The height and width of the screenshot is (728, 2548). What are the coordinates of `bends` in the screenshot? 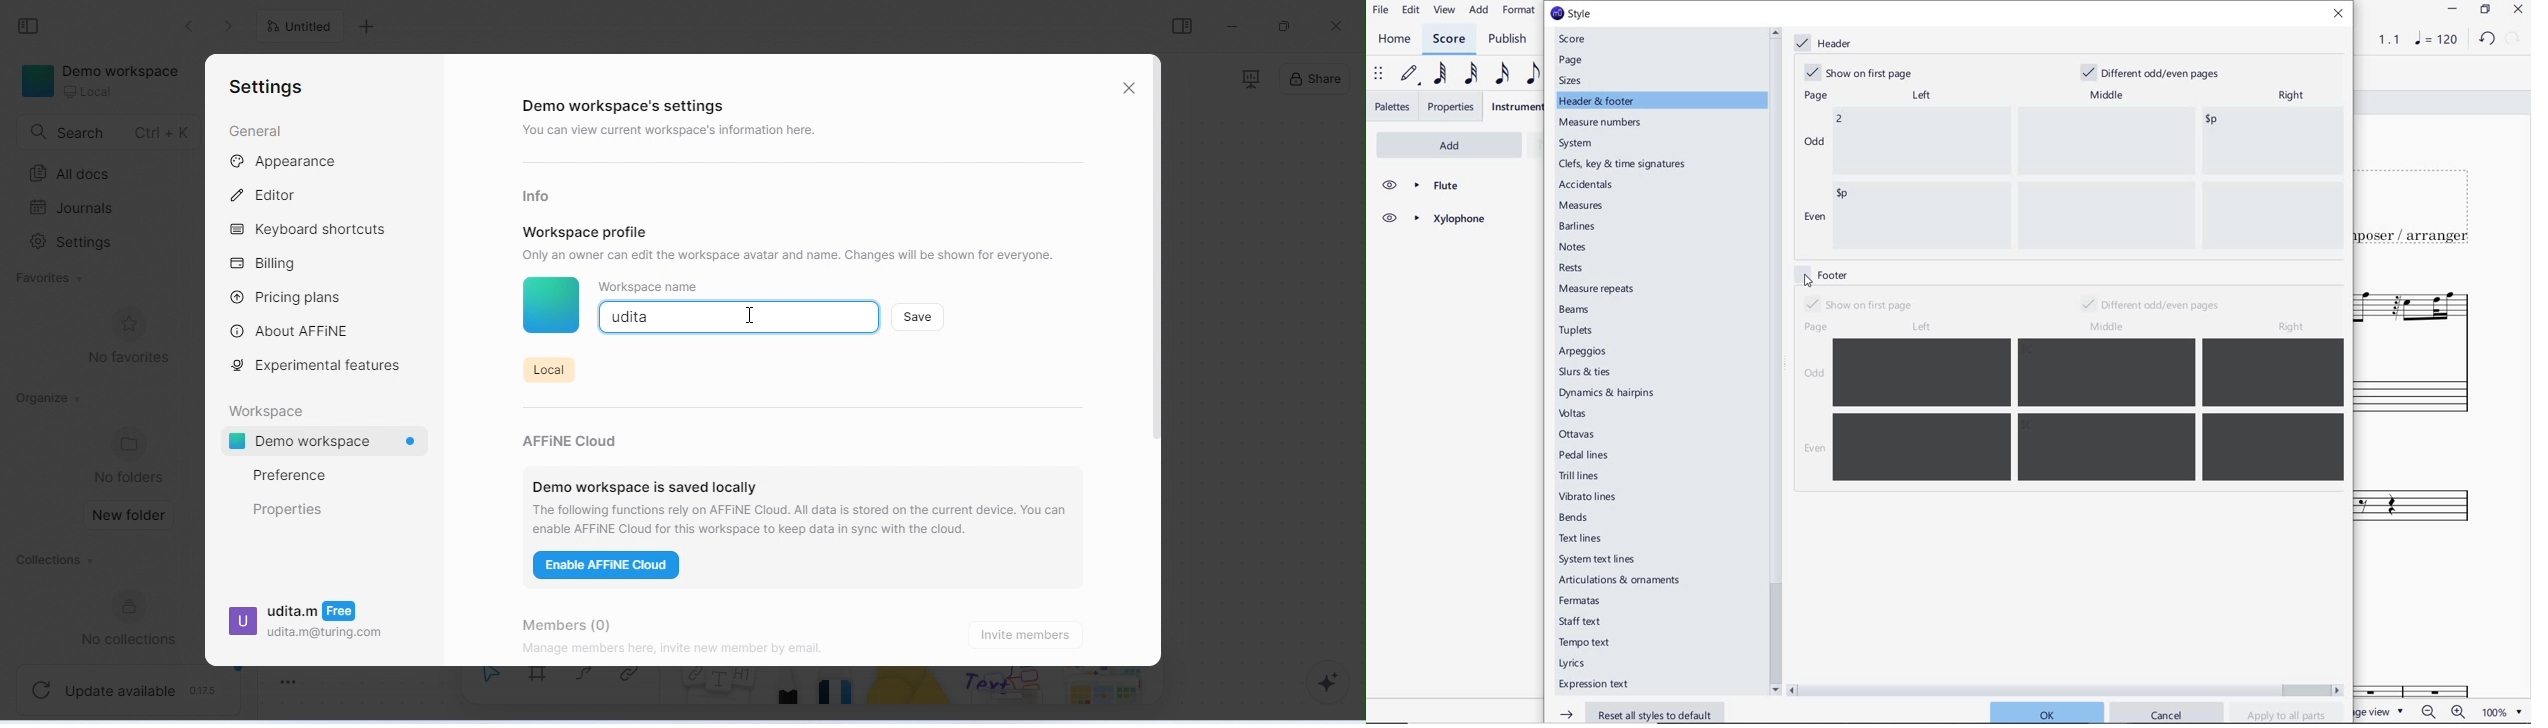 It's located at (1576, 518).